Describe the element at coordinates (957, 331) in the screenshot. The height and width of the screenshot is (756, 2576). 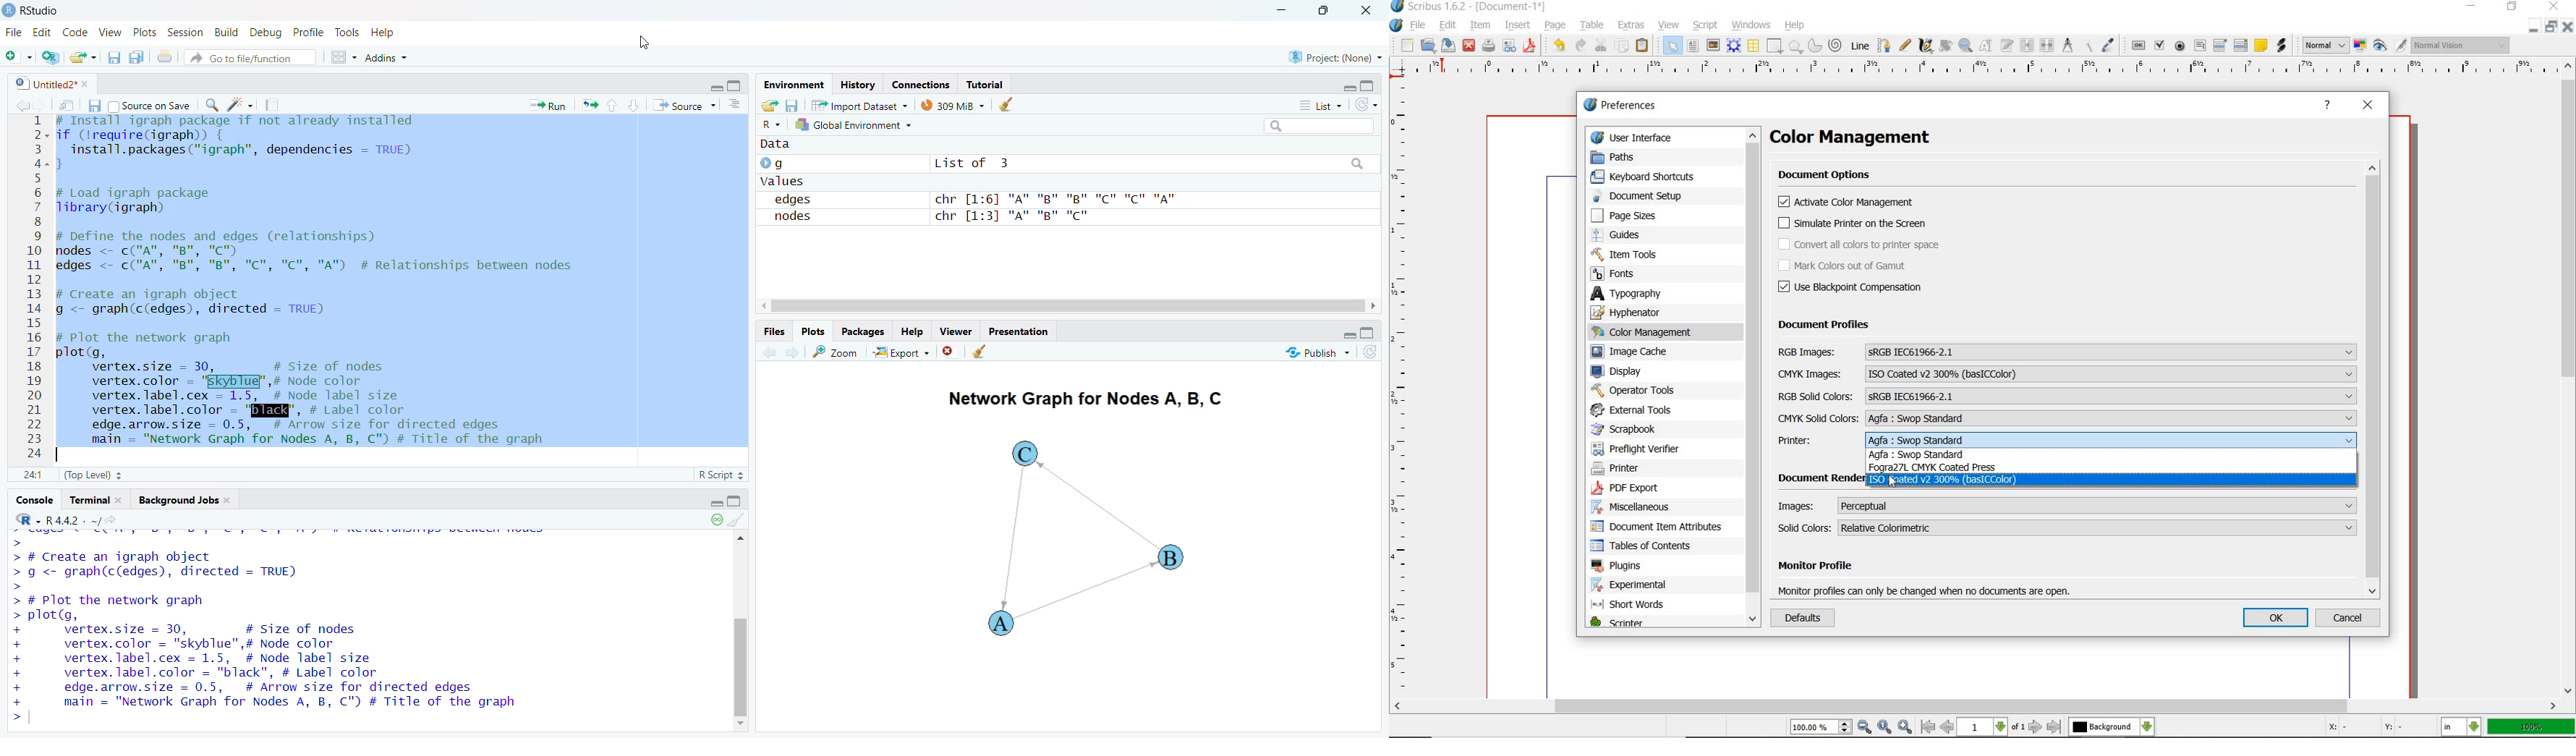
I see `Viewer` at that location.